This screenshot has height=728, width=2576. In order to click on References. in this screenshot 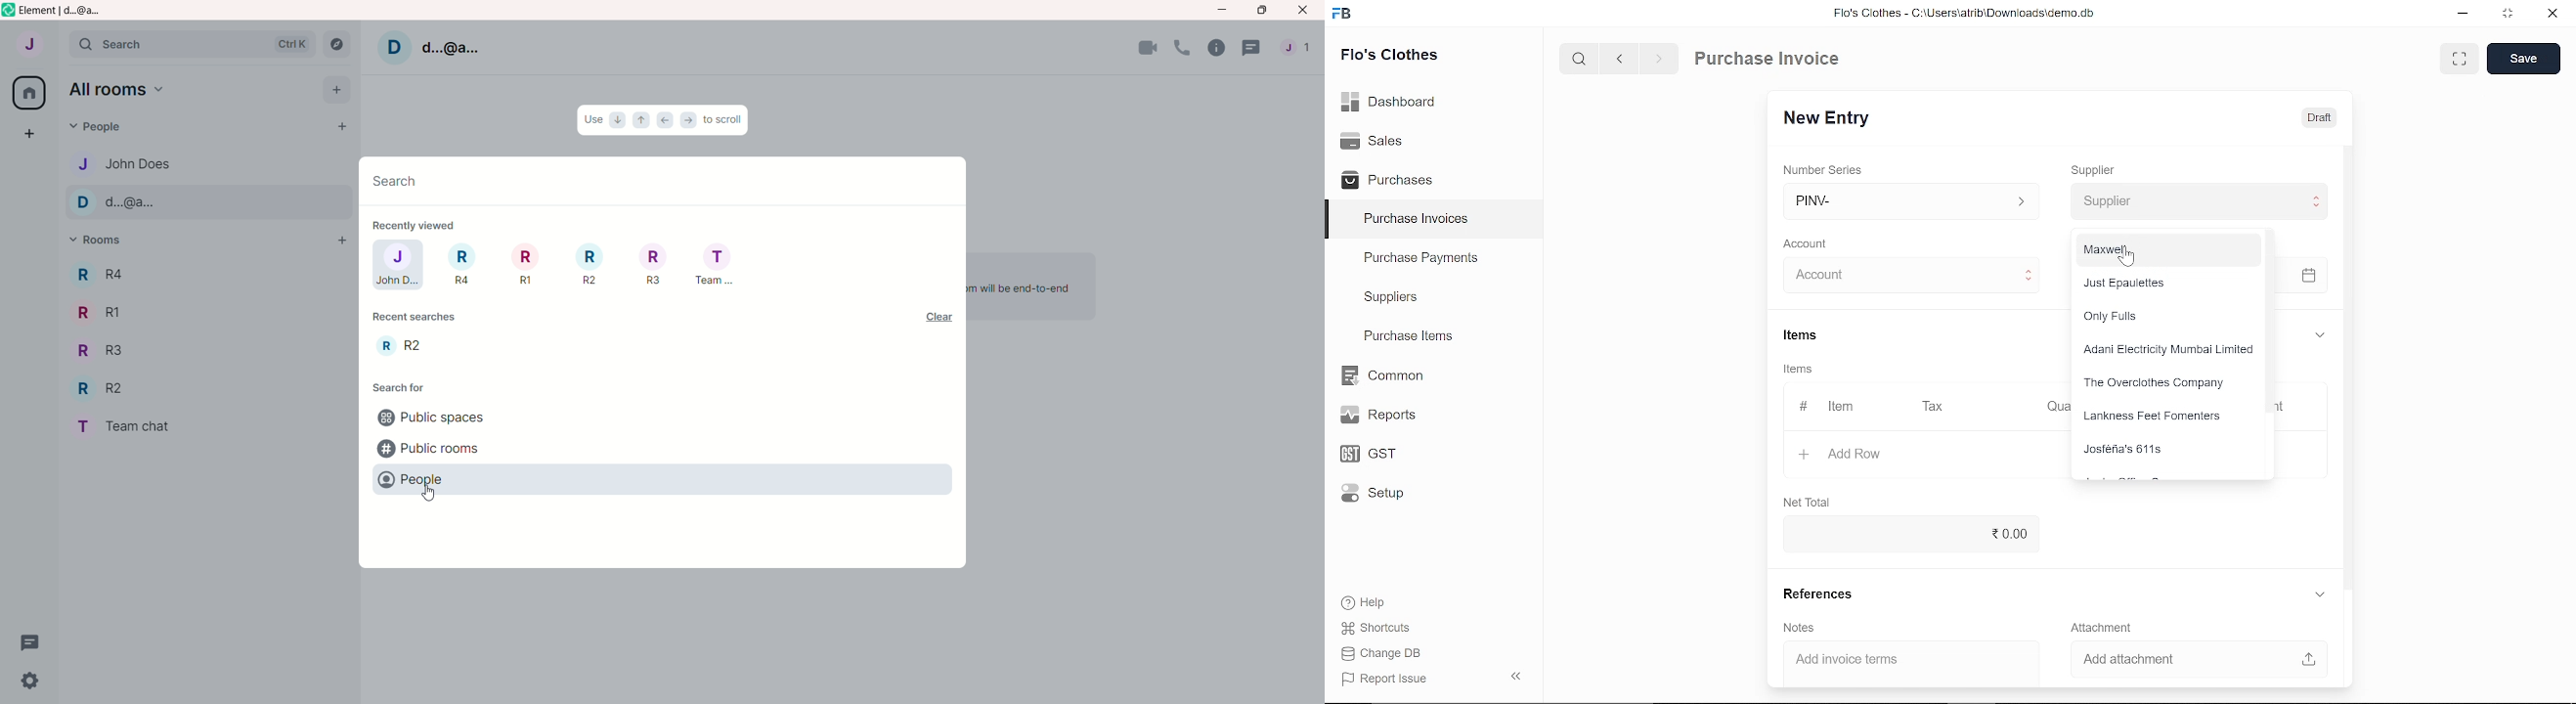, I will do `click(1823, 594)`.